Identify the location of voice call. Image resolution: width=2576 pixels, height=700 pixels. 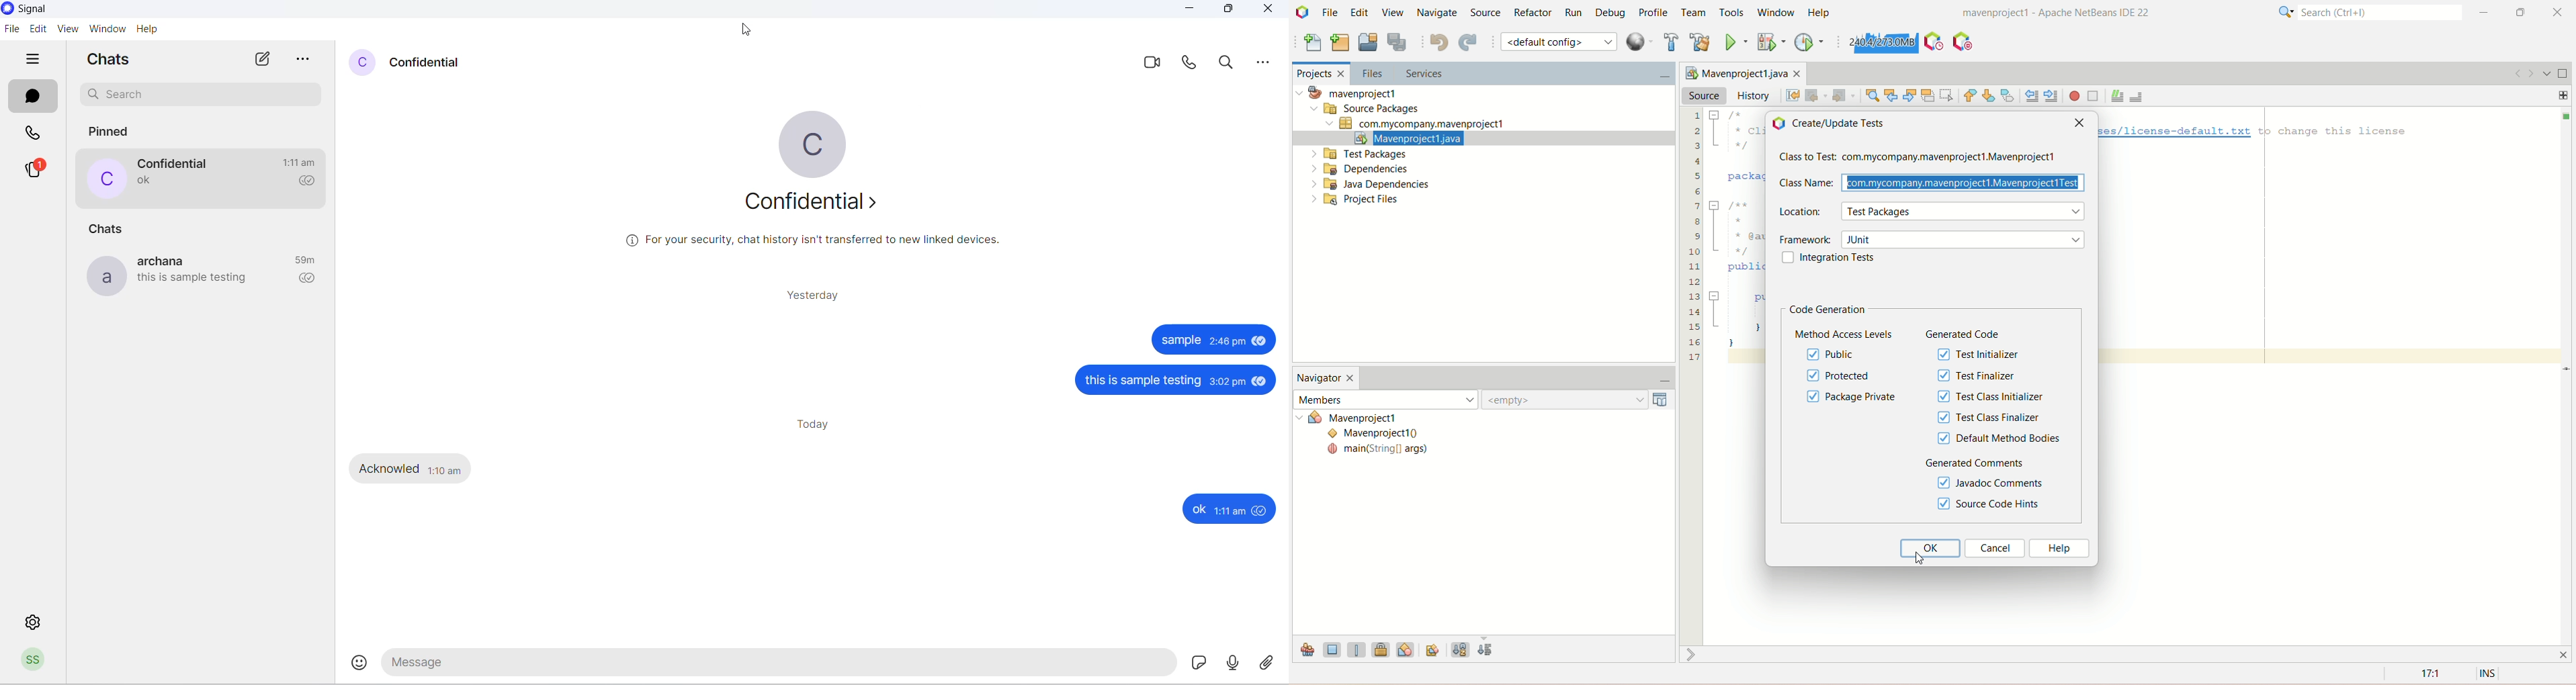
(1191, 62).